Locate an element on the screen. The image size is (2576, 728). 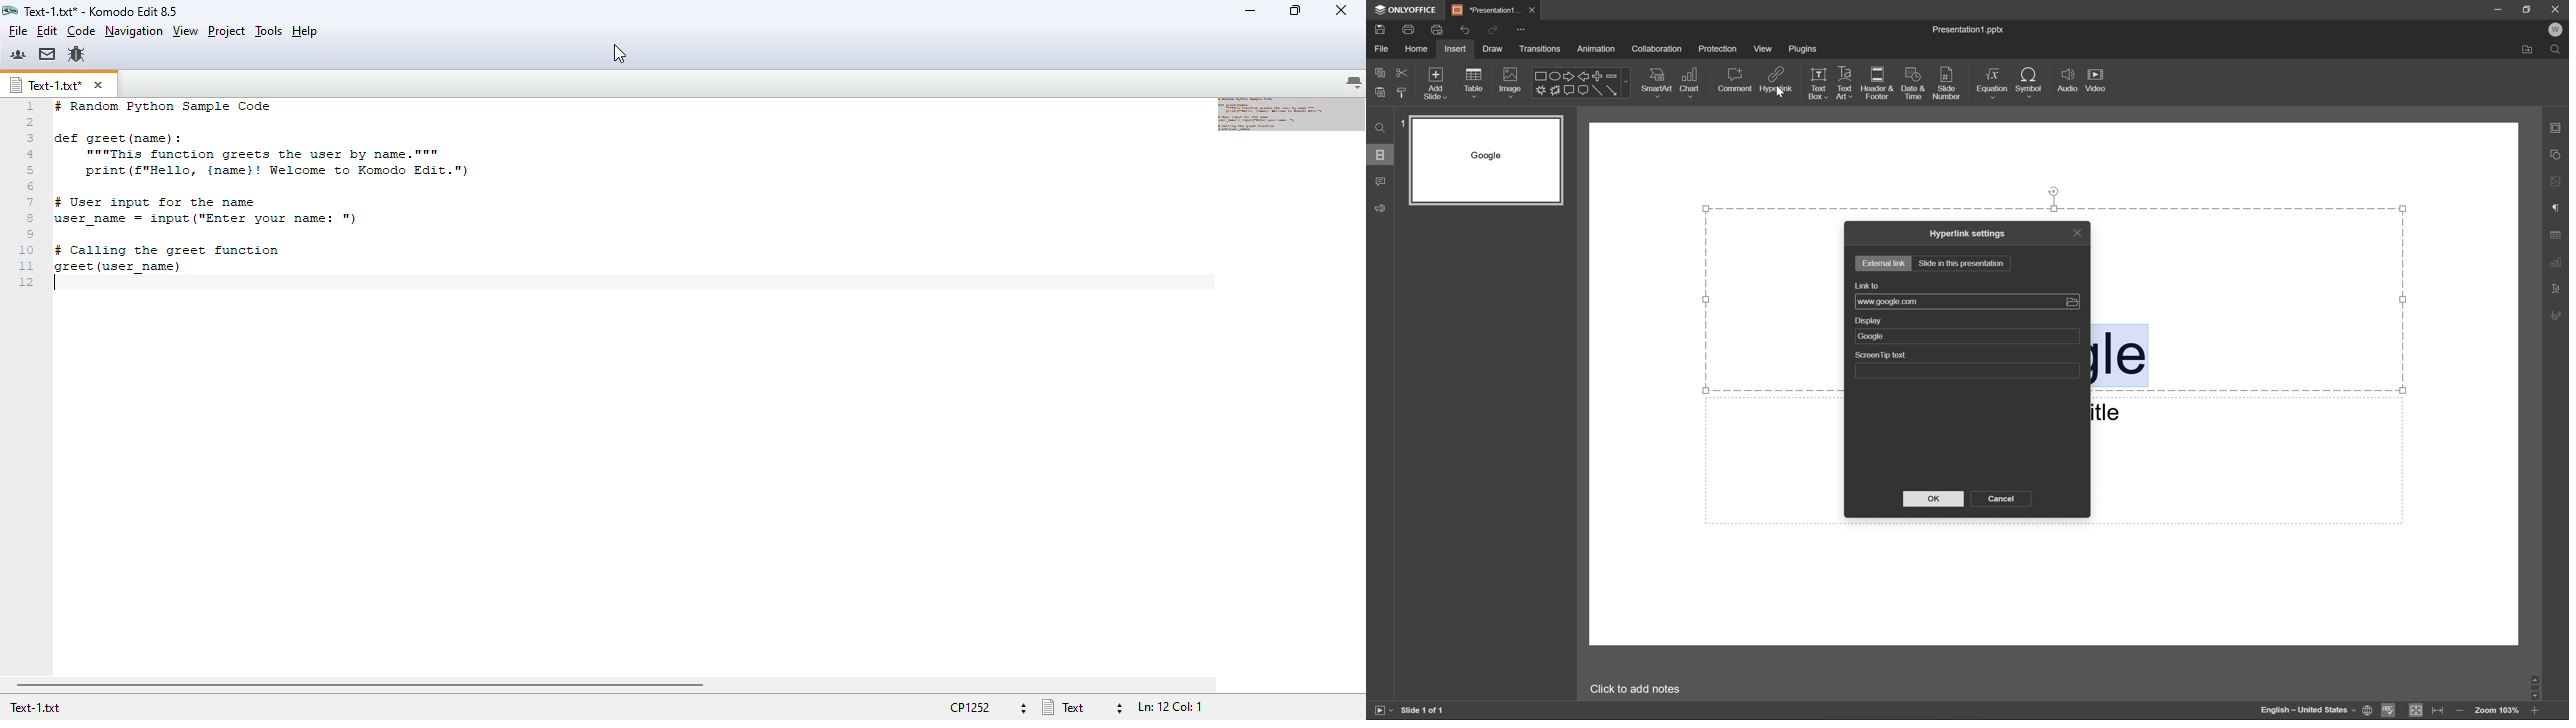
Collaboration is located at coordinates (1656, 49).